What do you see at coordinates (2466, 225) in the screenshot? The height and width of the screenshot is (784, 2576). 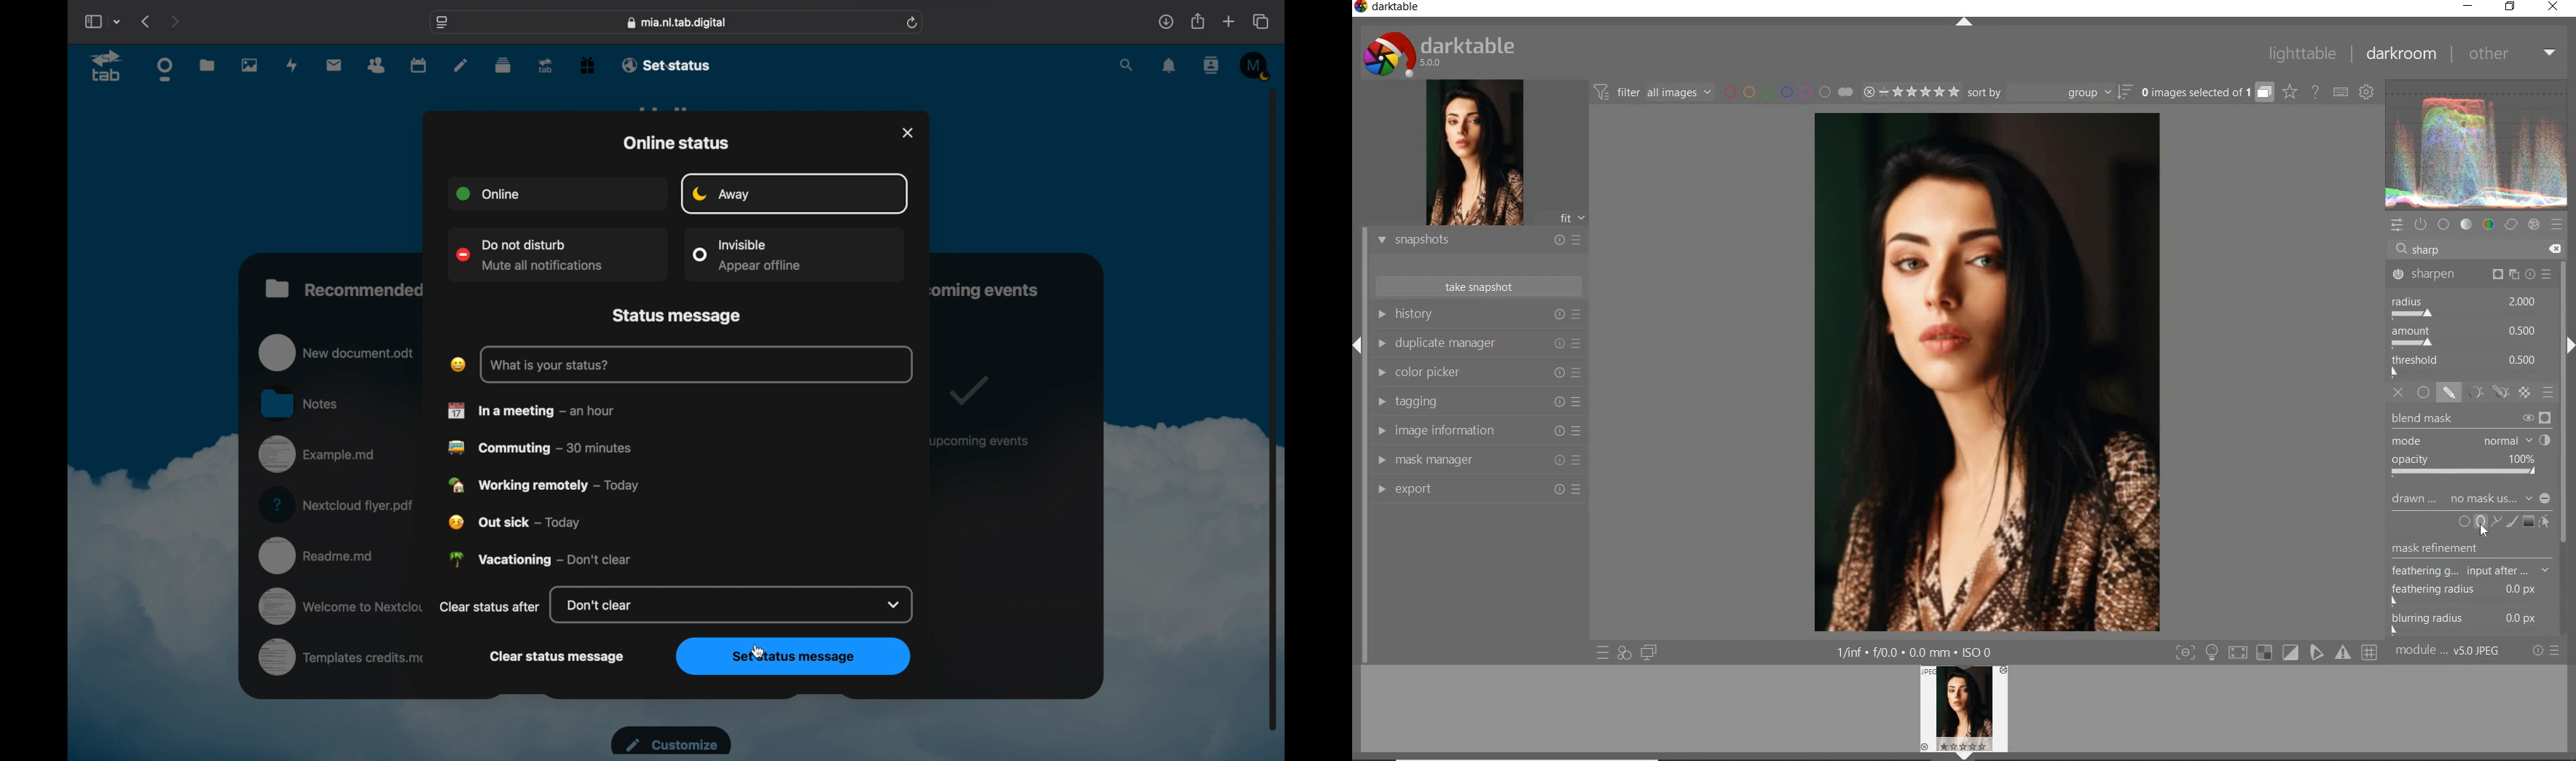 I see `tone` at bounding box center [2466, 225].